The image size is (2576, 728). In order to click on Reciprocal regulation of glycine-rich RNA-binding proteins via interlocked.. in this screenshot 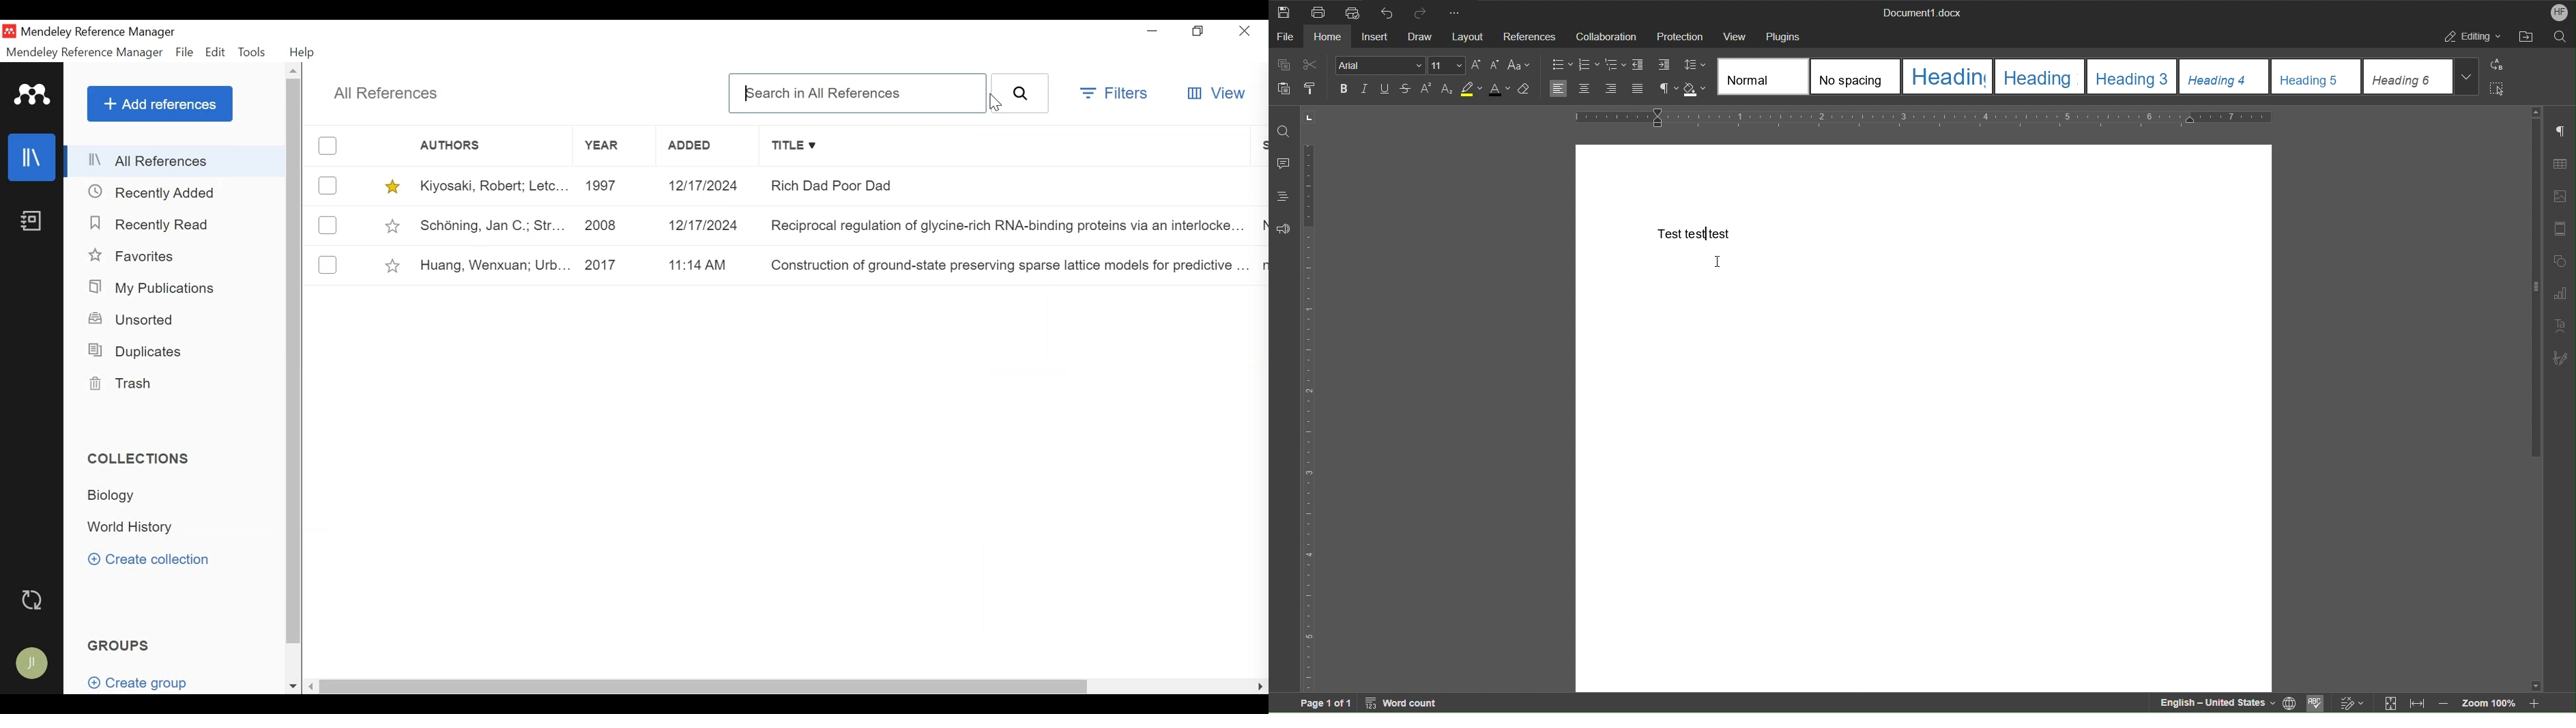, I will do `click(1008, 223)`.